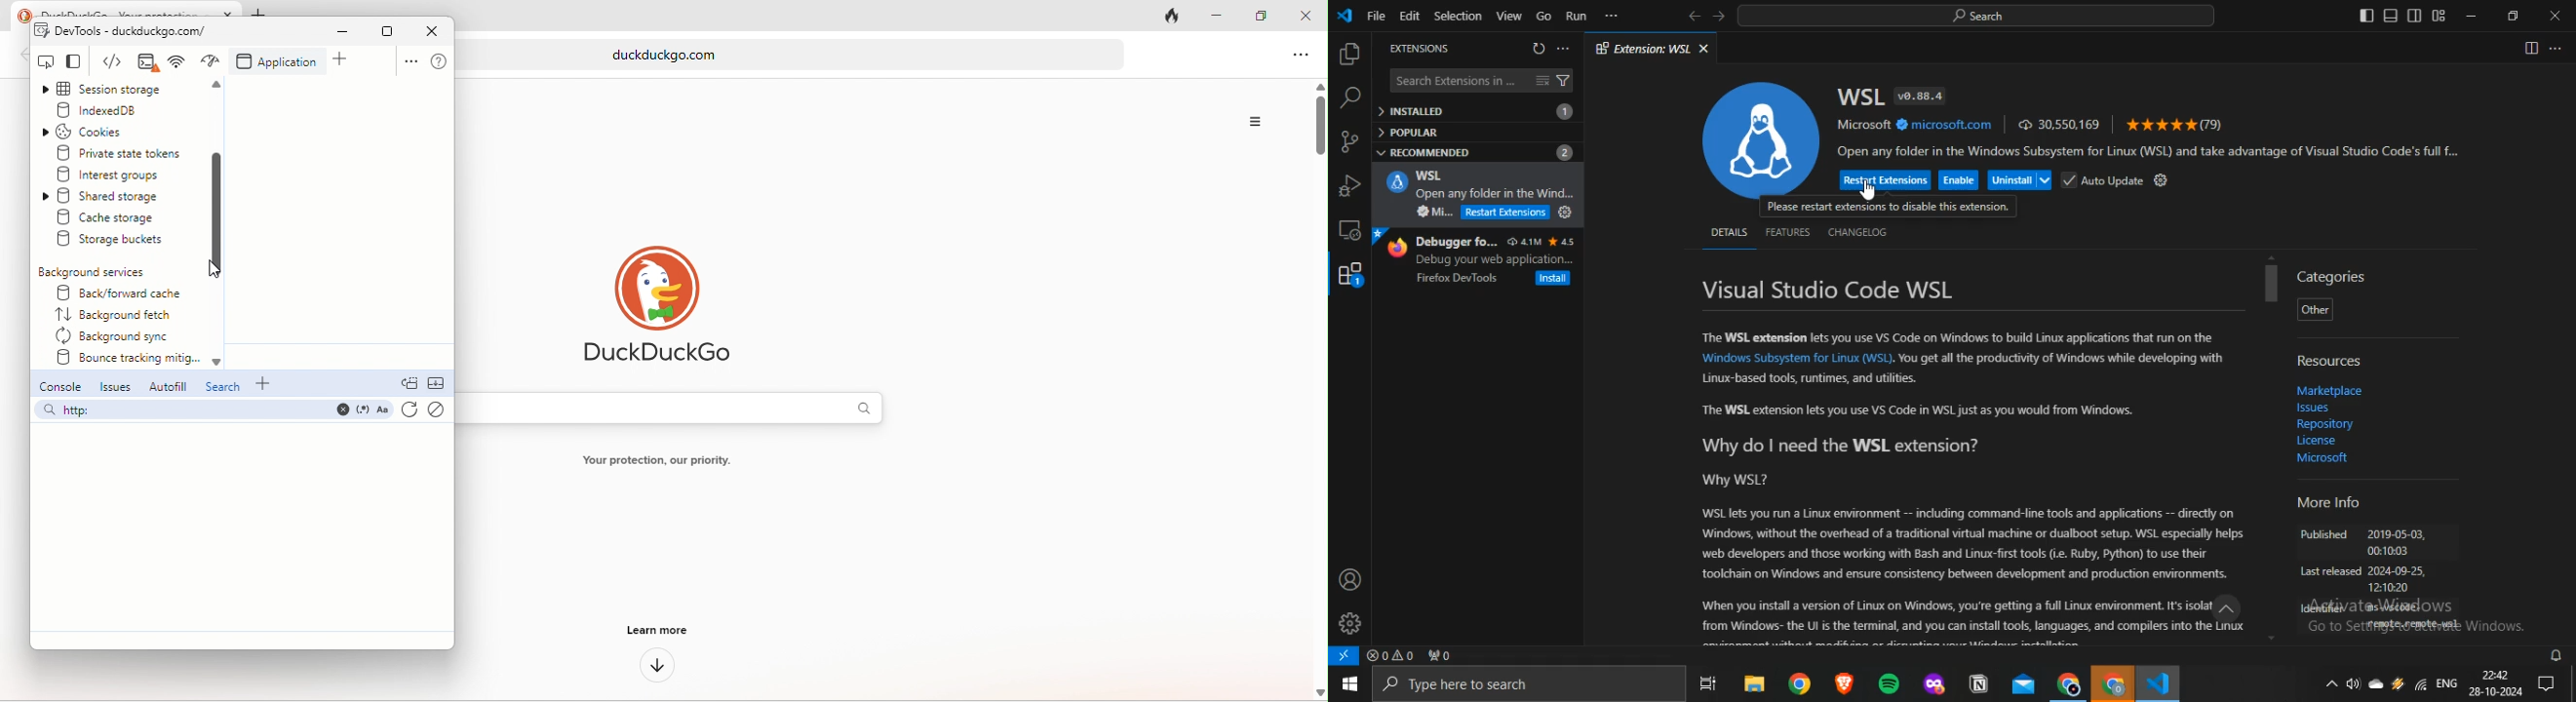 The height and width of the screenshot is (728, 2576). Describe the element at coordinates (1253, 13) in the screenshot. I see `maximize` at that location.